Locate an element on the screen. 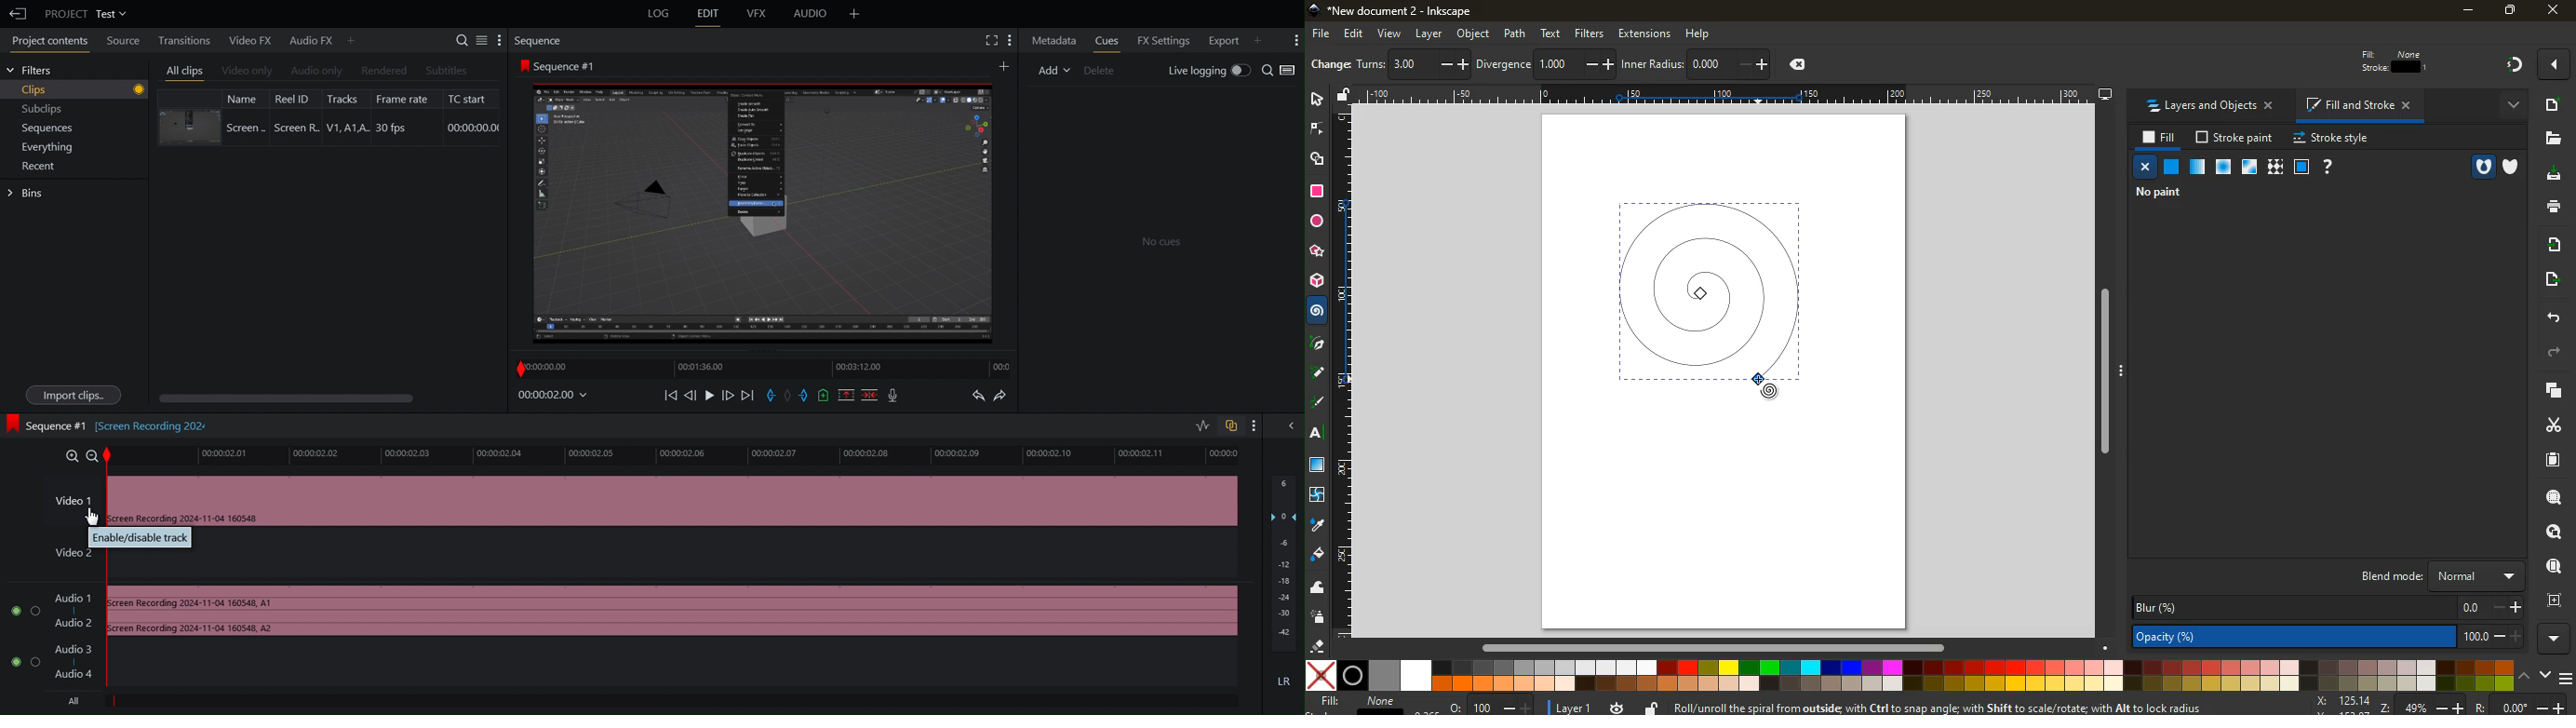 The height and width of the screenshot is (728, 2576). square is located at coordinates (1319, 193).